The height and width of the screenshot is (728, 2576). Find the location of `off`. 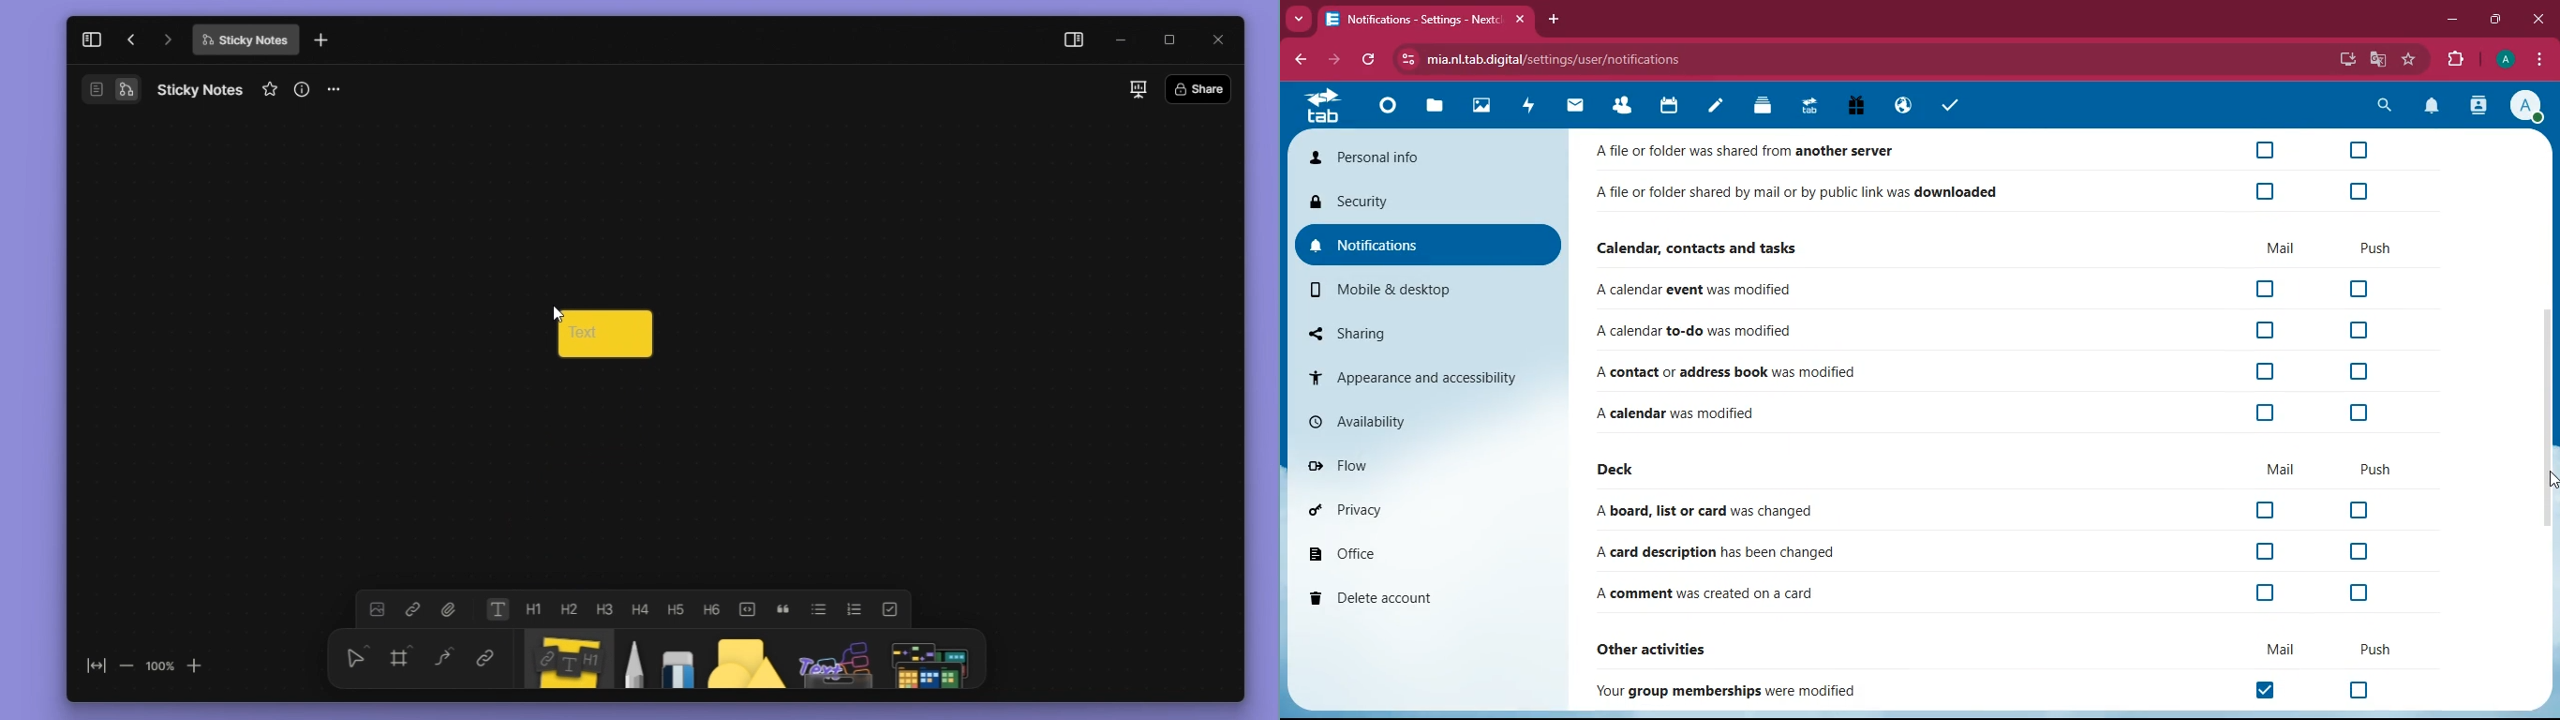

off is located at coordinates (2355, 551).